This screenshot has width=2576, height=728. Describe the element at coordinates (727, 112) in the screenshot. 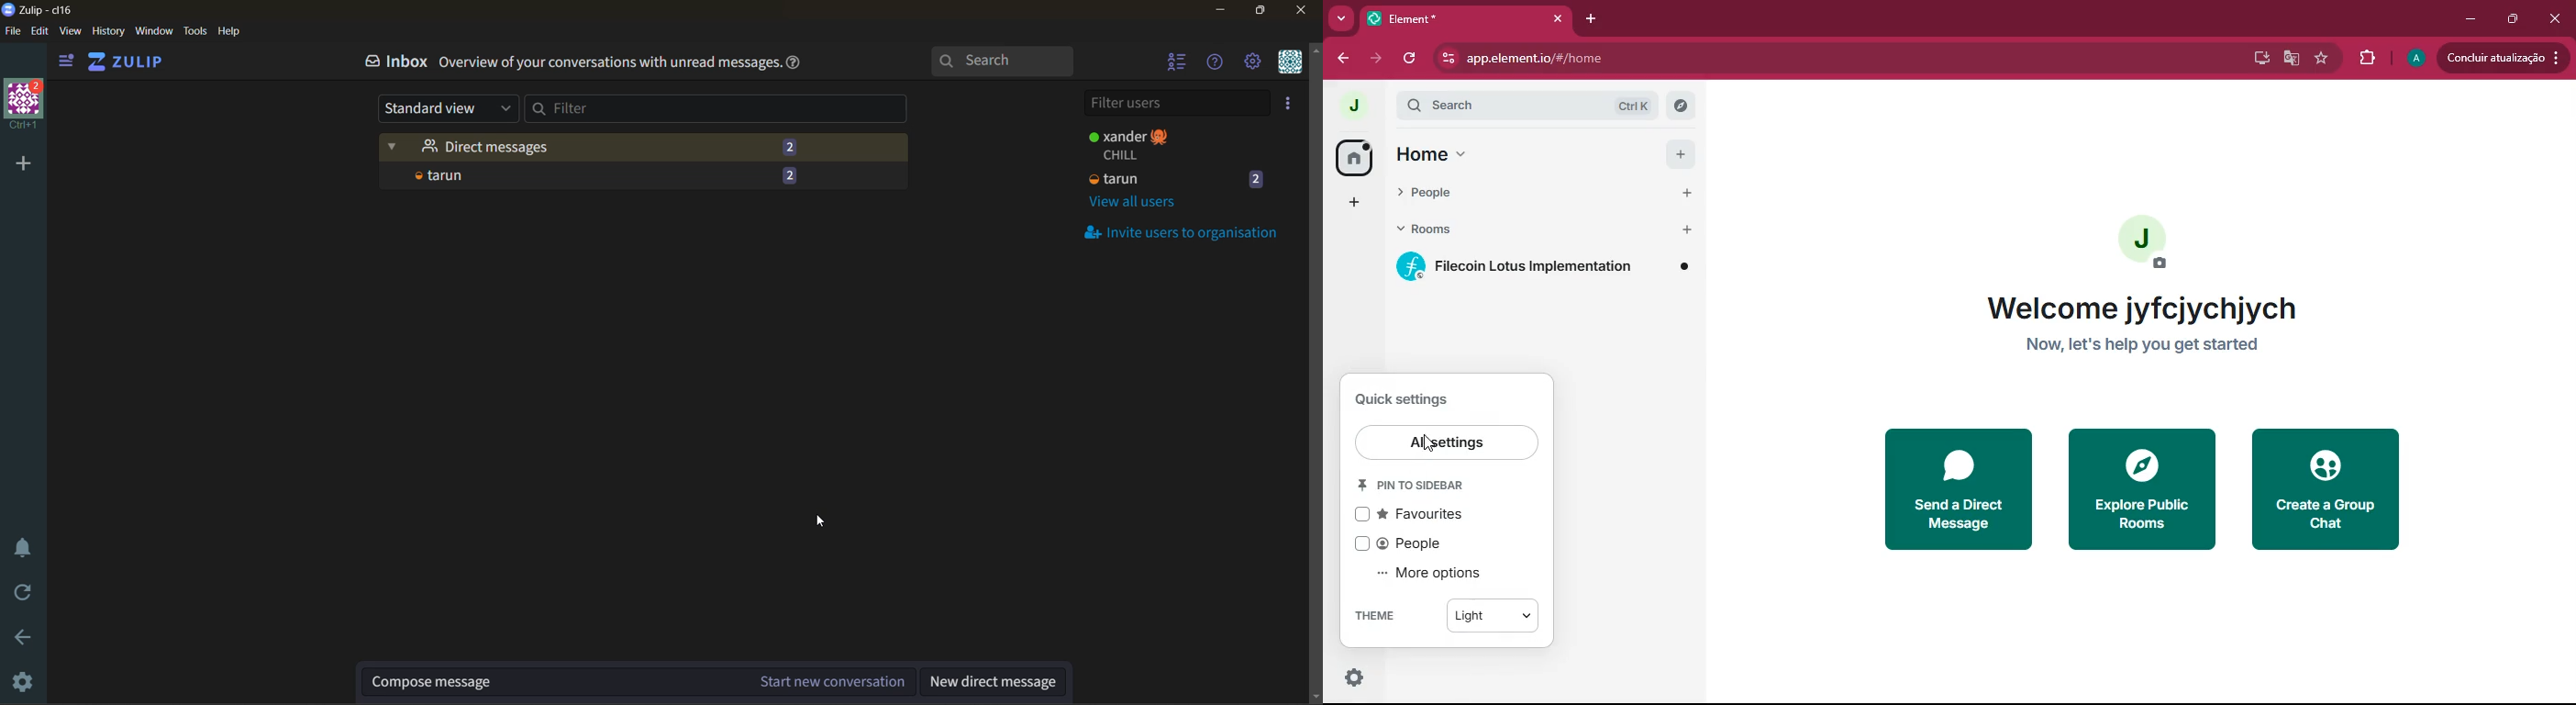

I see `filter` at that location.